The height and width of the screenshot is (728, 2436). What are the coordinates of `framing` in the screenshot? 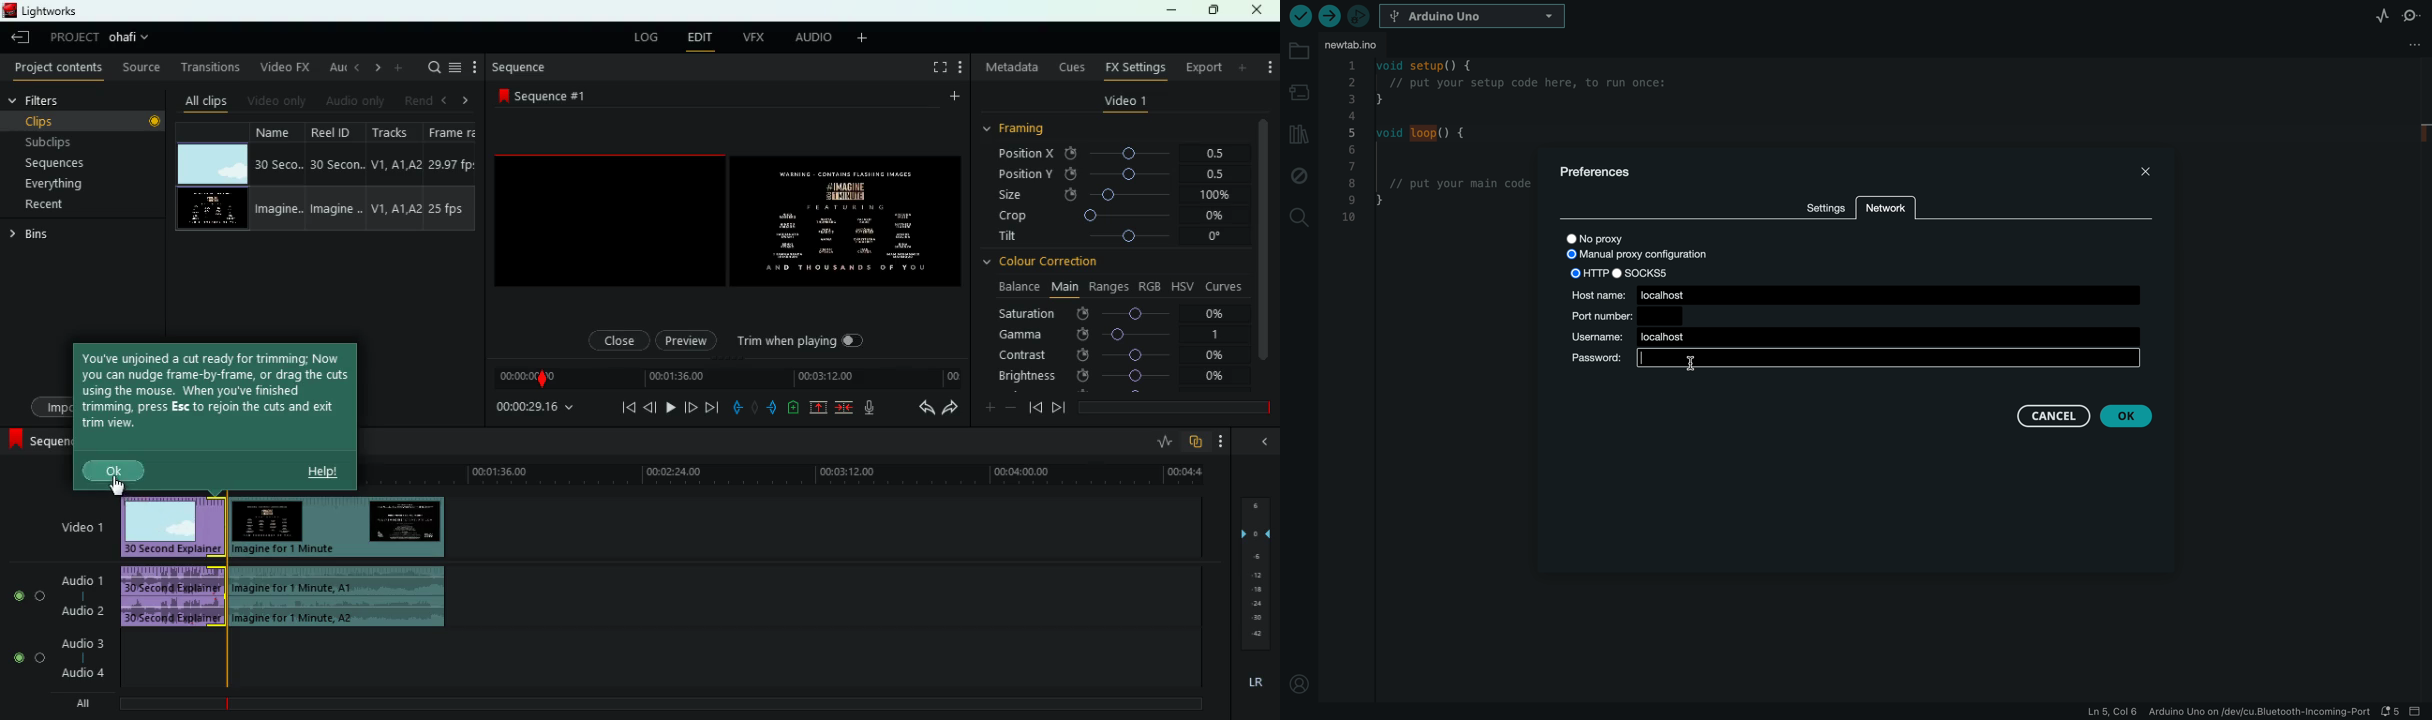 It's located at (1026, 129).